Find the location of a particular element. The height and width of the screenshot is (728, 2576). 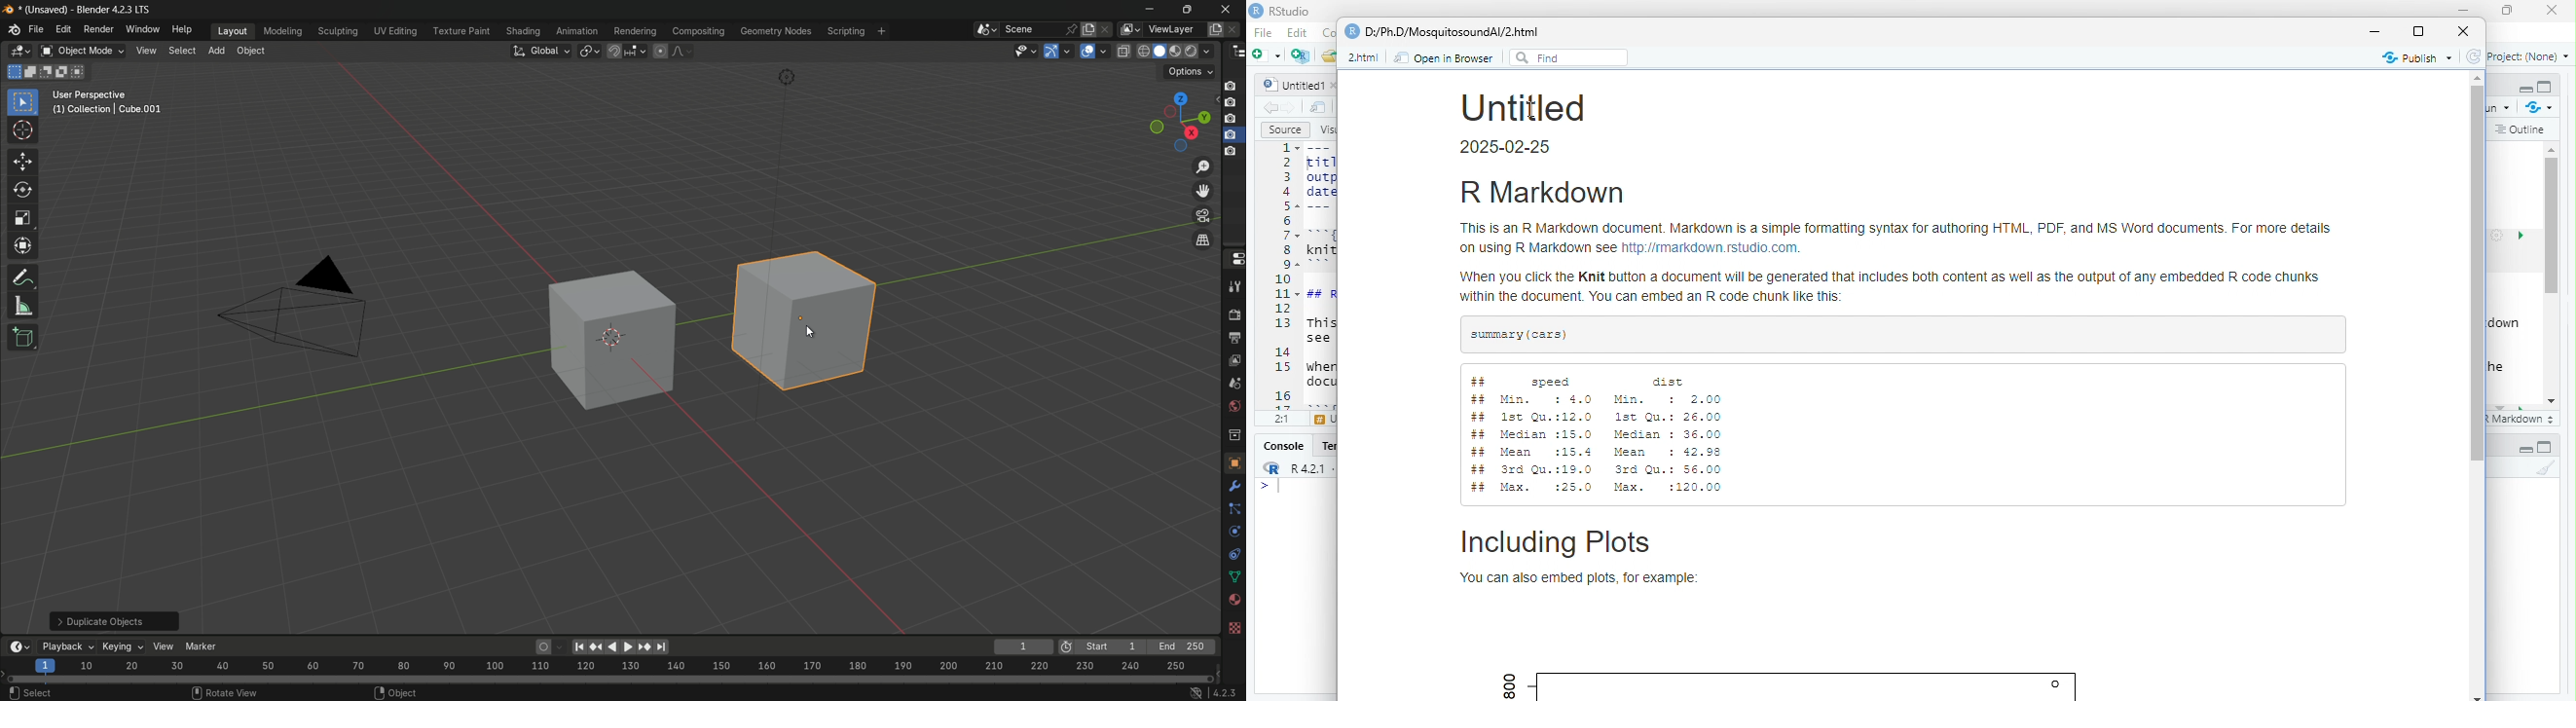

‘Open in Browser is located at coordinates (1442, 57).